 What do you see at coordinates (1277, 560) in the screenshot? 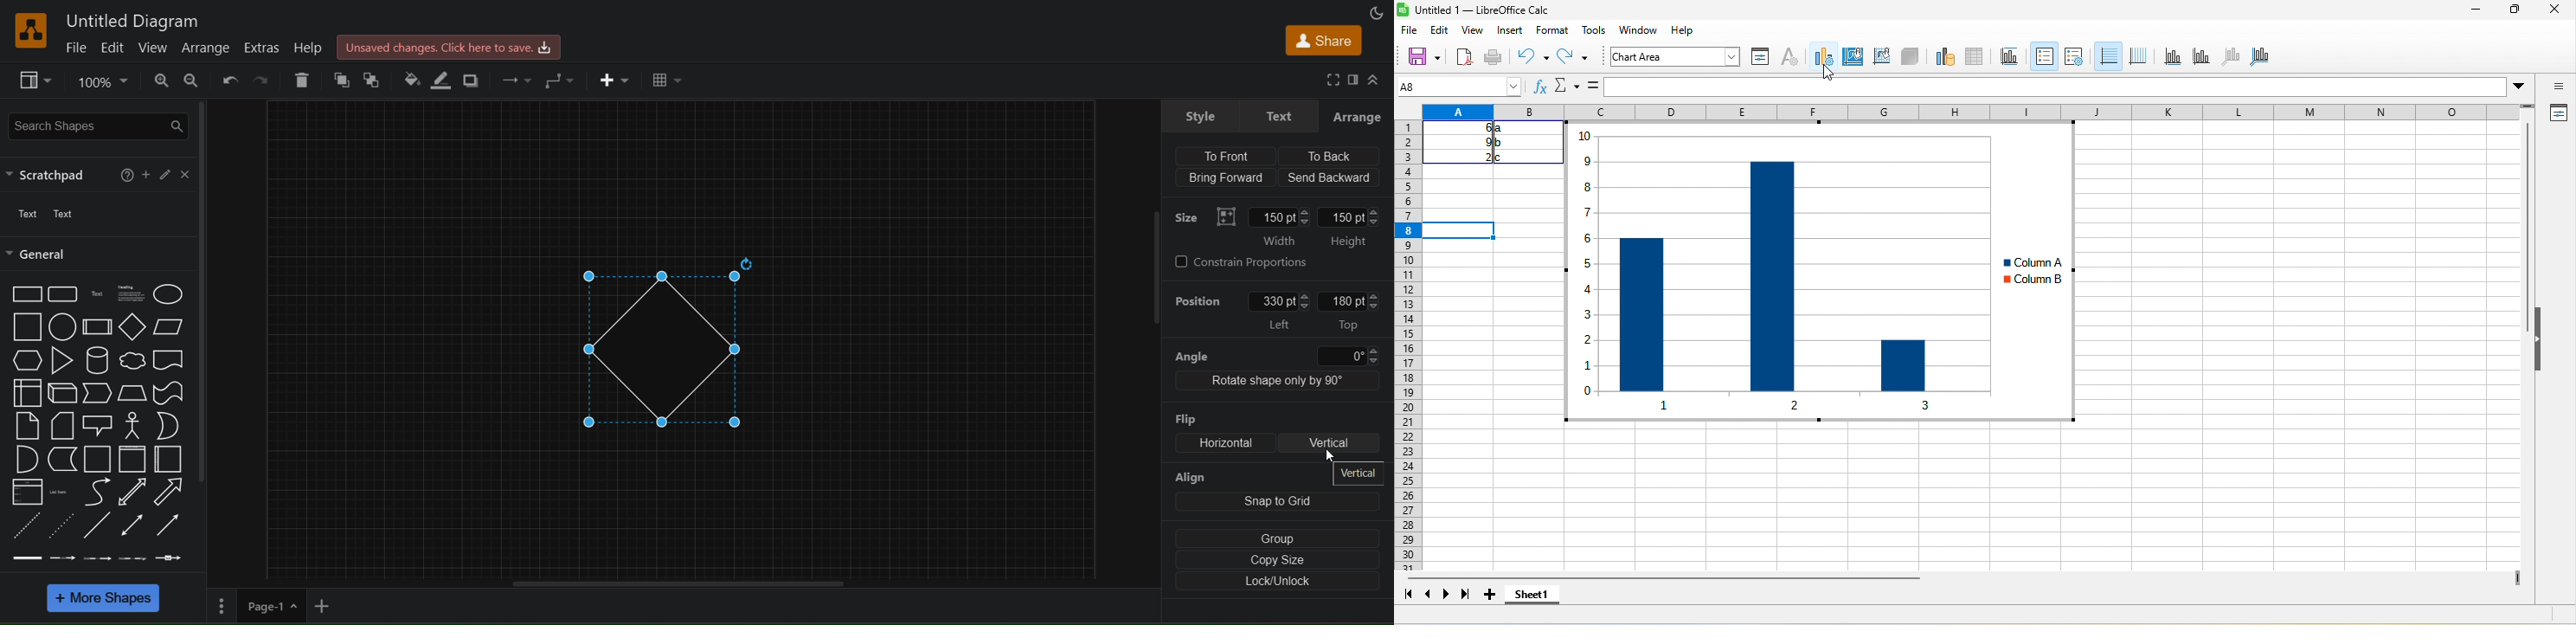
I see `copy size` at bounding box center [1277, 560].